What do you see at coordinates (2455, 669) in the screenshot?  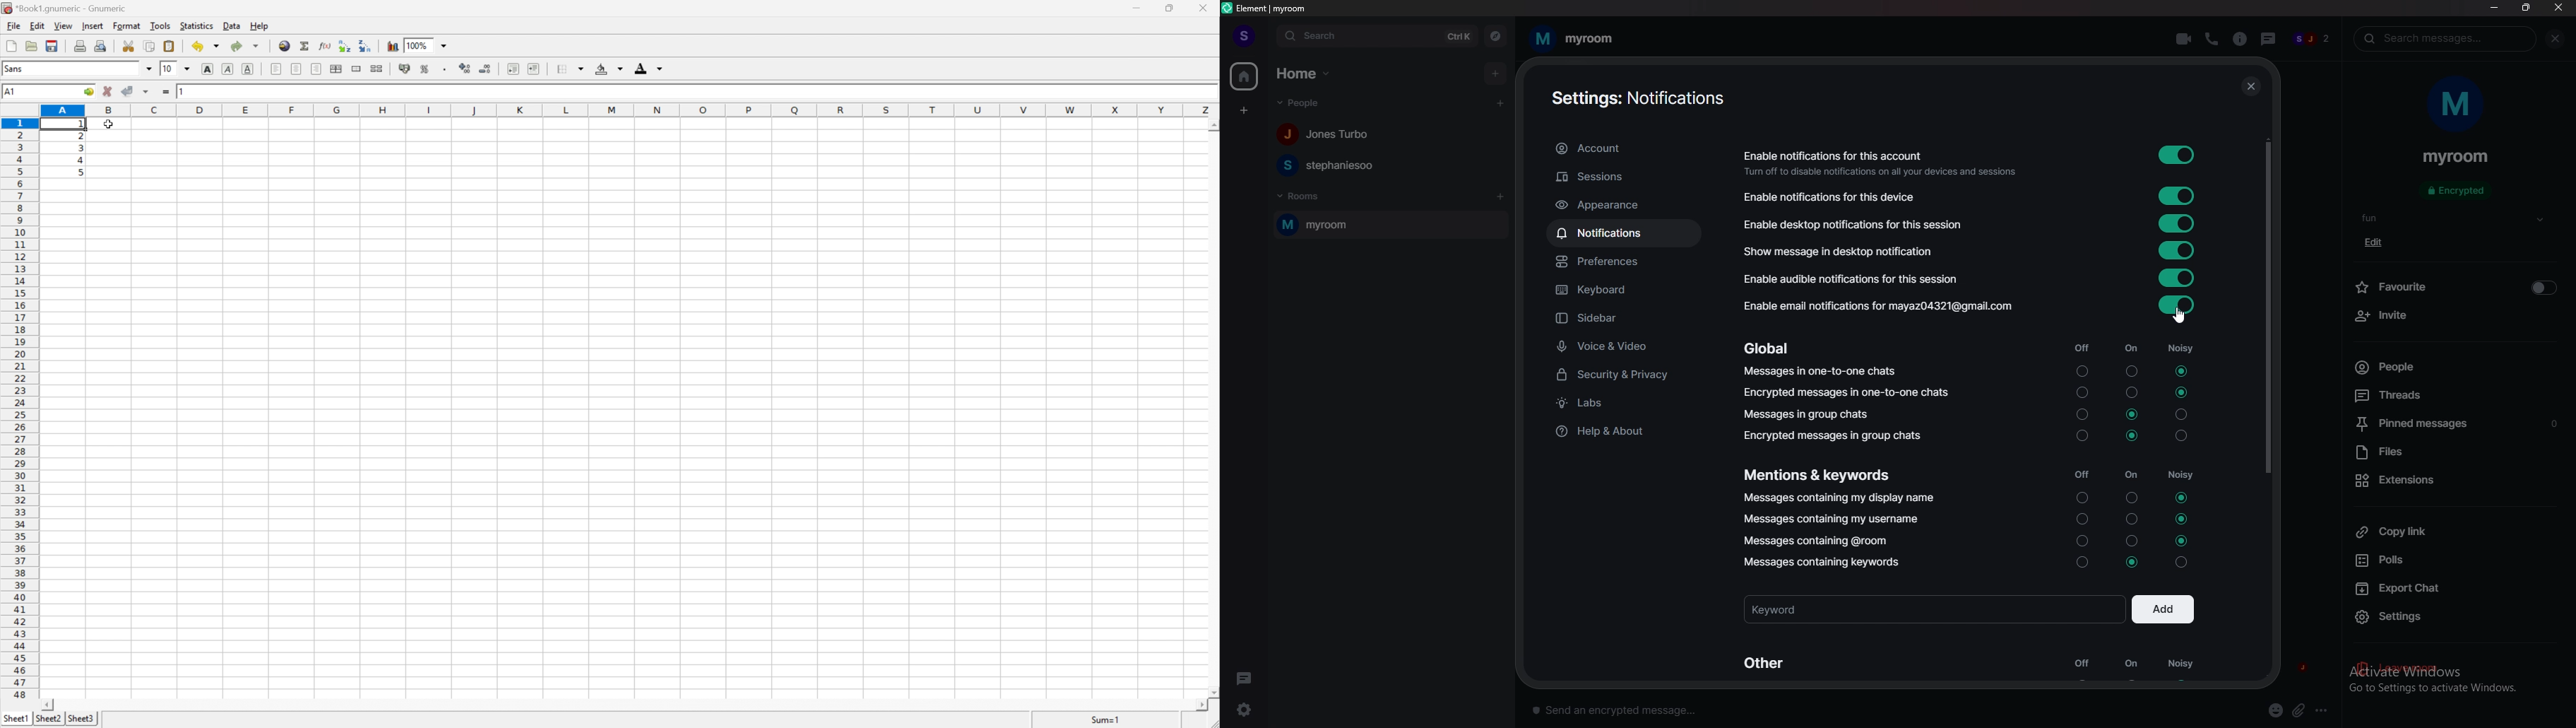 I see `leave room` at bounding box center [2455, 669].